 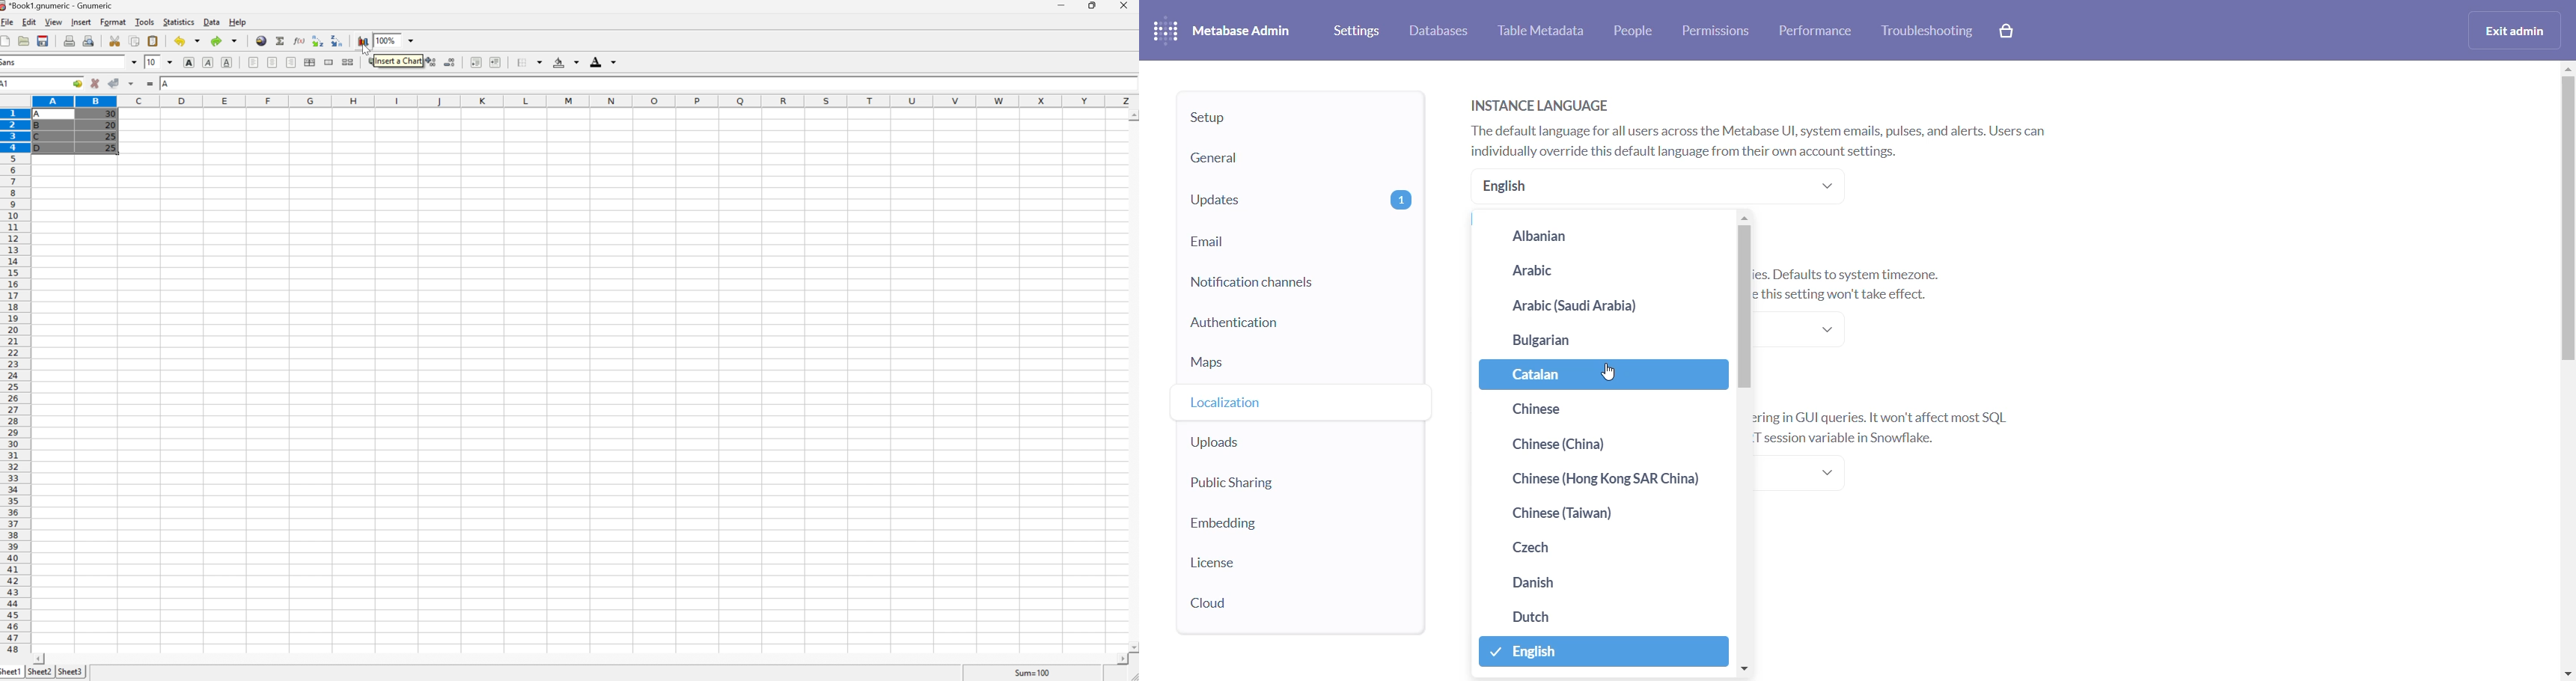 I want to click on Cancel changes, so click(x=95, y=83).